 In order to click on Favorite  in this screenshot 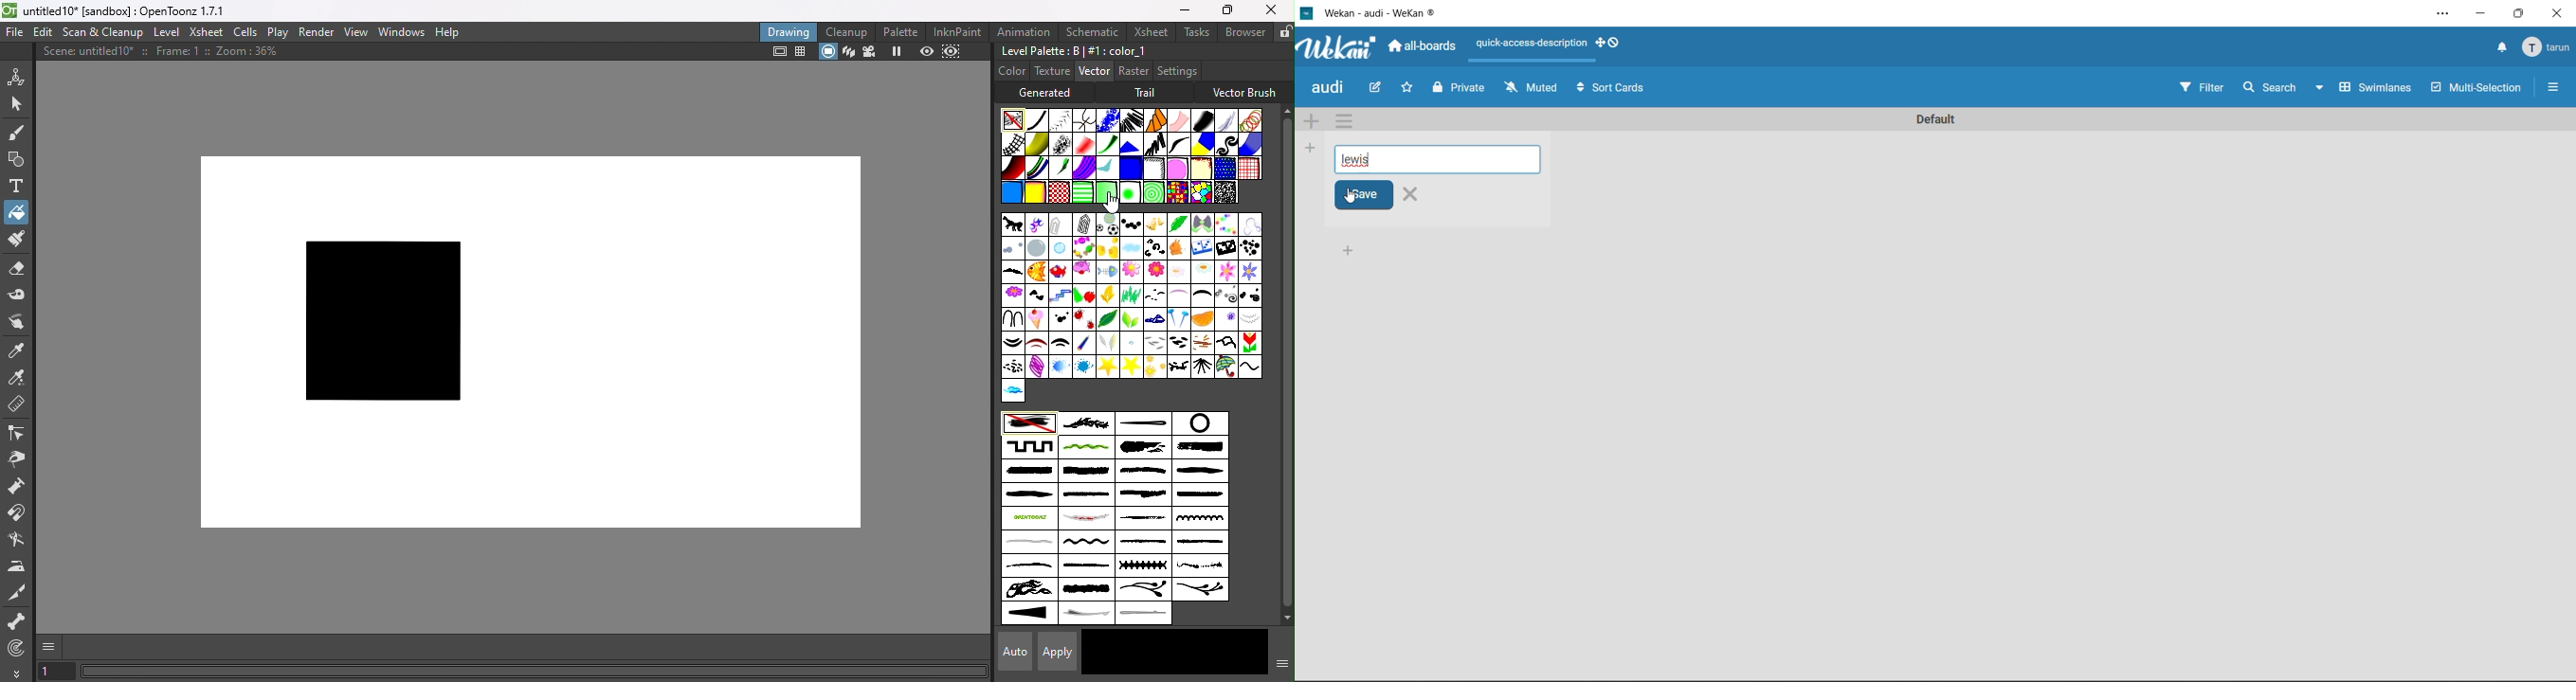, I will do `click(1407, 87)`.